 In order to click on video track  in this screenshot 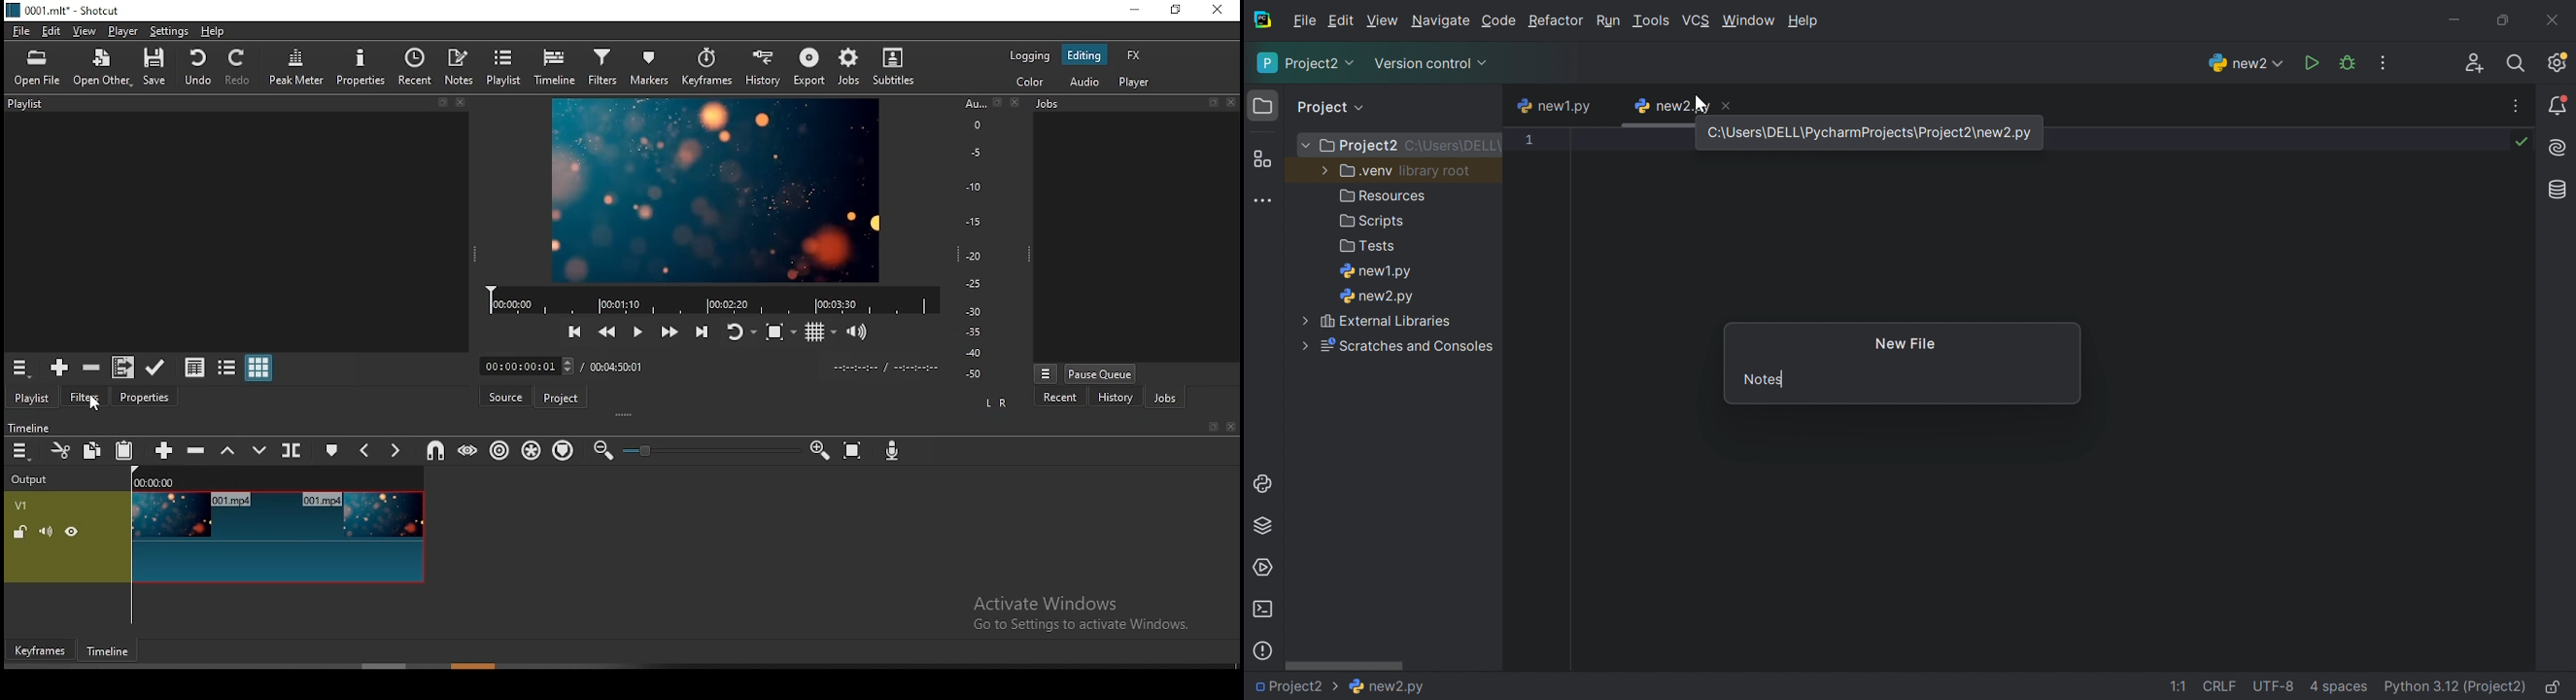, I will do `click(214, 538)`.